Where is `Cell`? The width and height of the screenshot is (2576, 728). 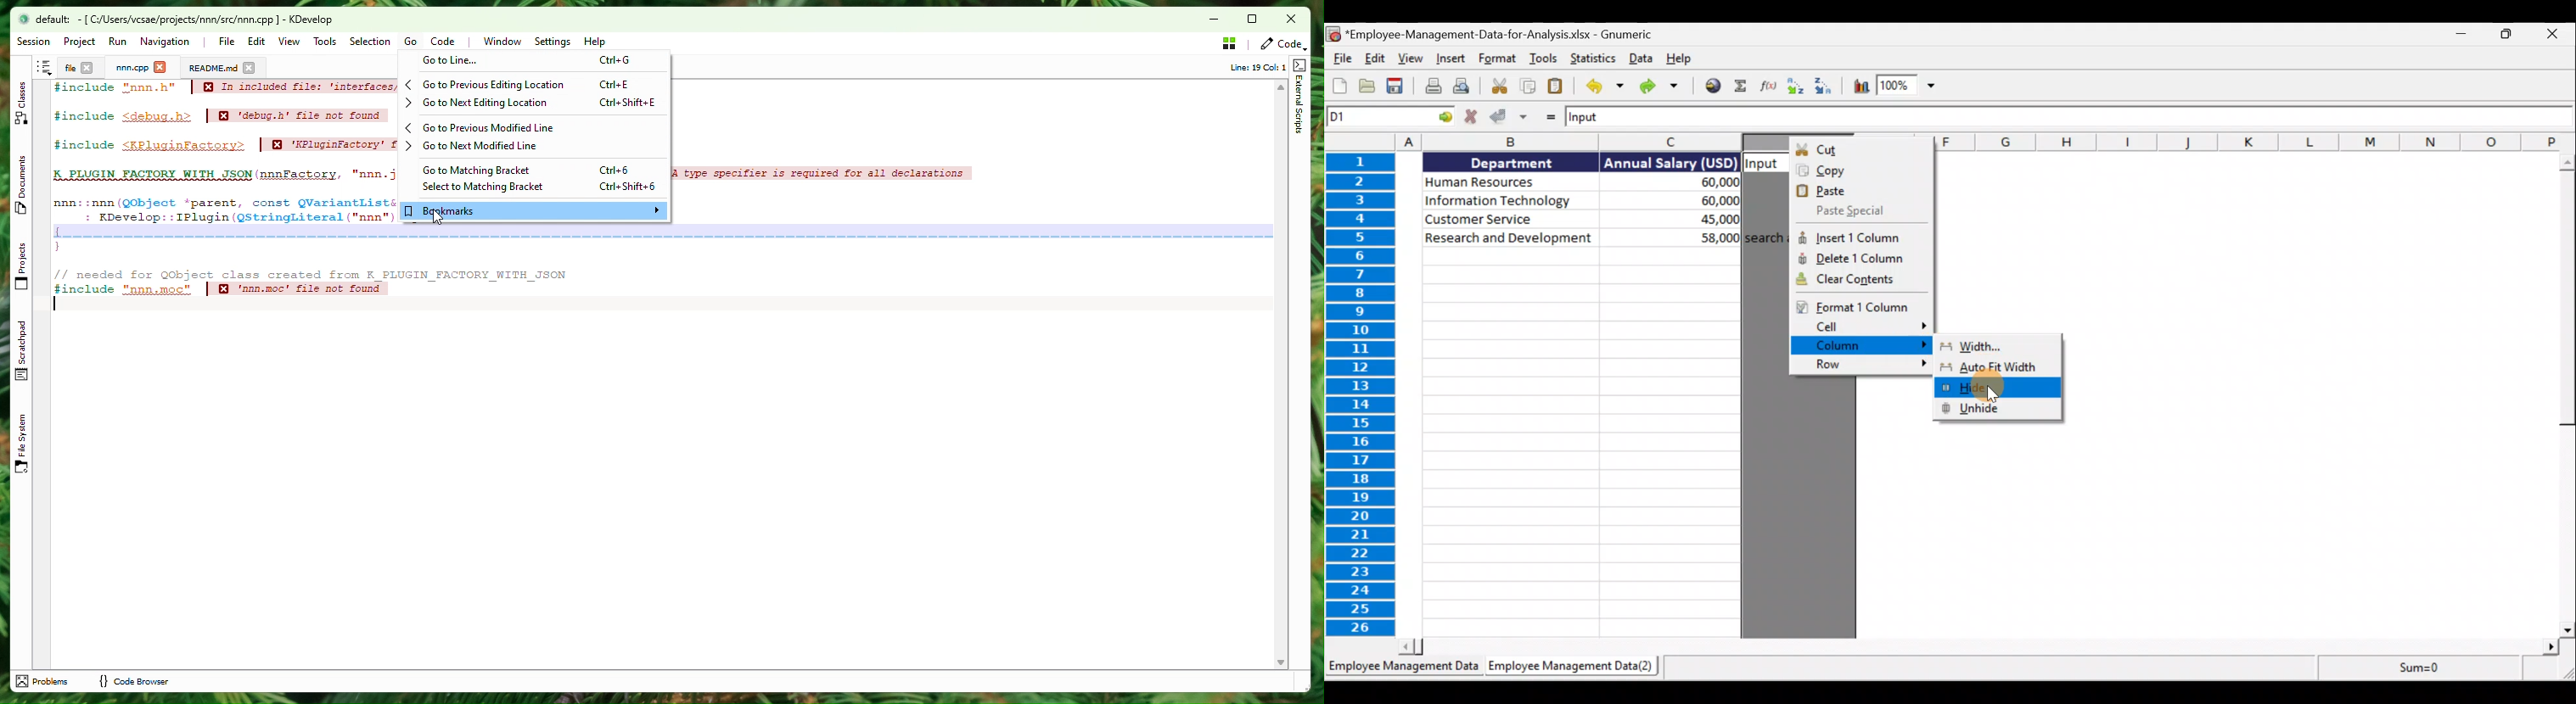 Cell is located at coordinates (1862, 328).